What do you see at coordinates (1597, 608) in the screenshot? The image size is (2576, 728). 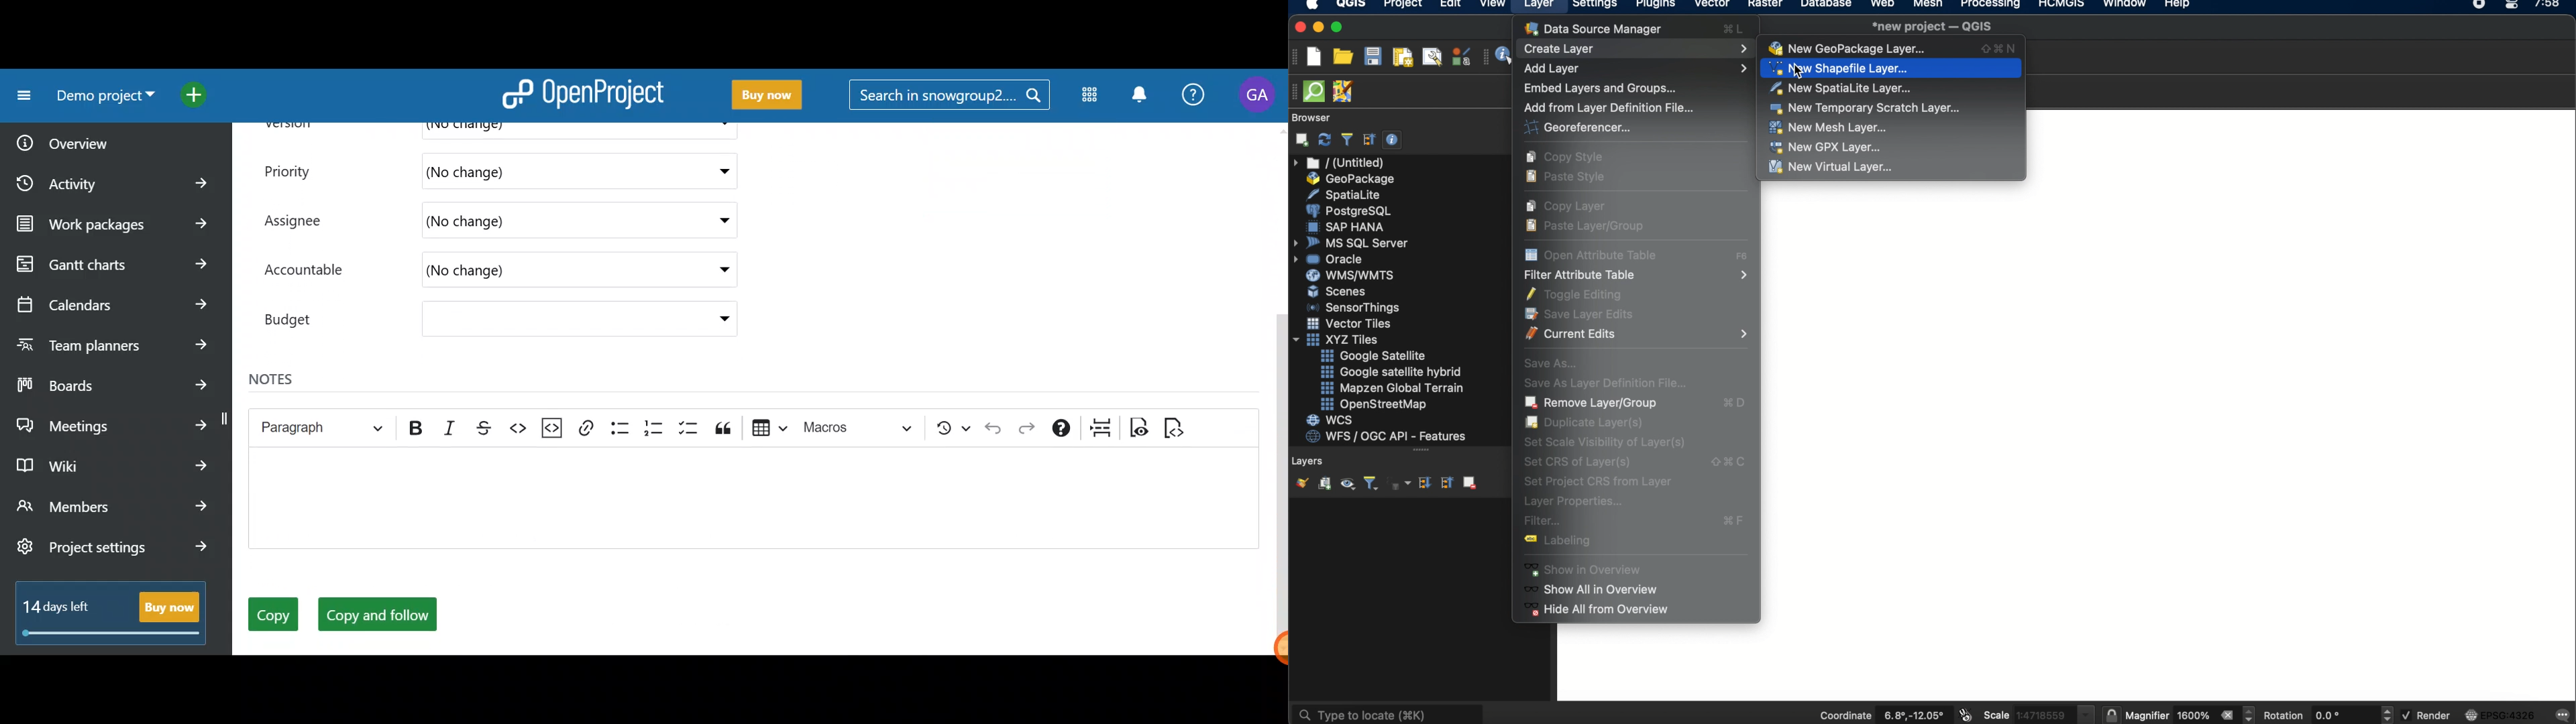 I see `hide all from overview` at bounding box center [1597, 608].